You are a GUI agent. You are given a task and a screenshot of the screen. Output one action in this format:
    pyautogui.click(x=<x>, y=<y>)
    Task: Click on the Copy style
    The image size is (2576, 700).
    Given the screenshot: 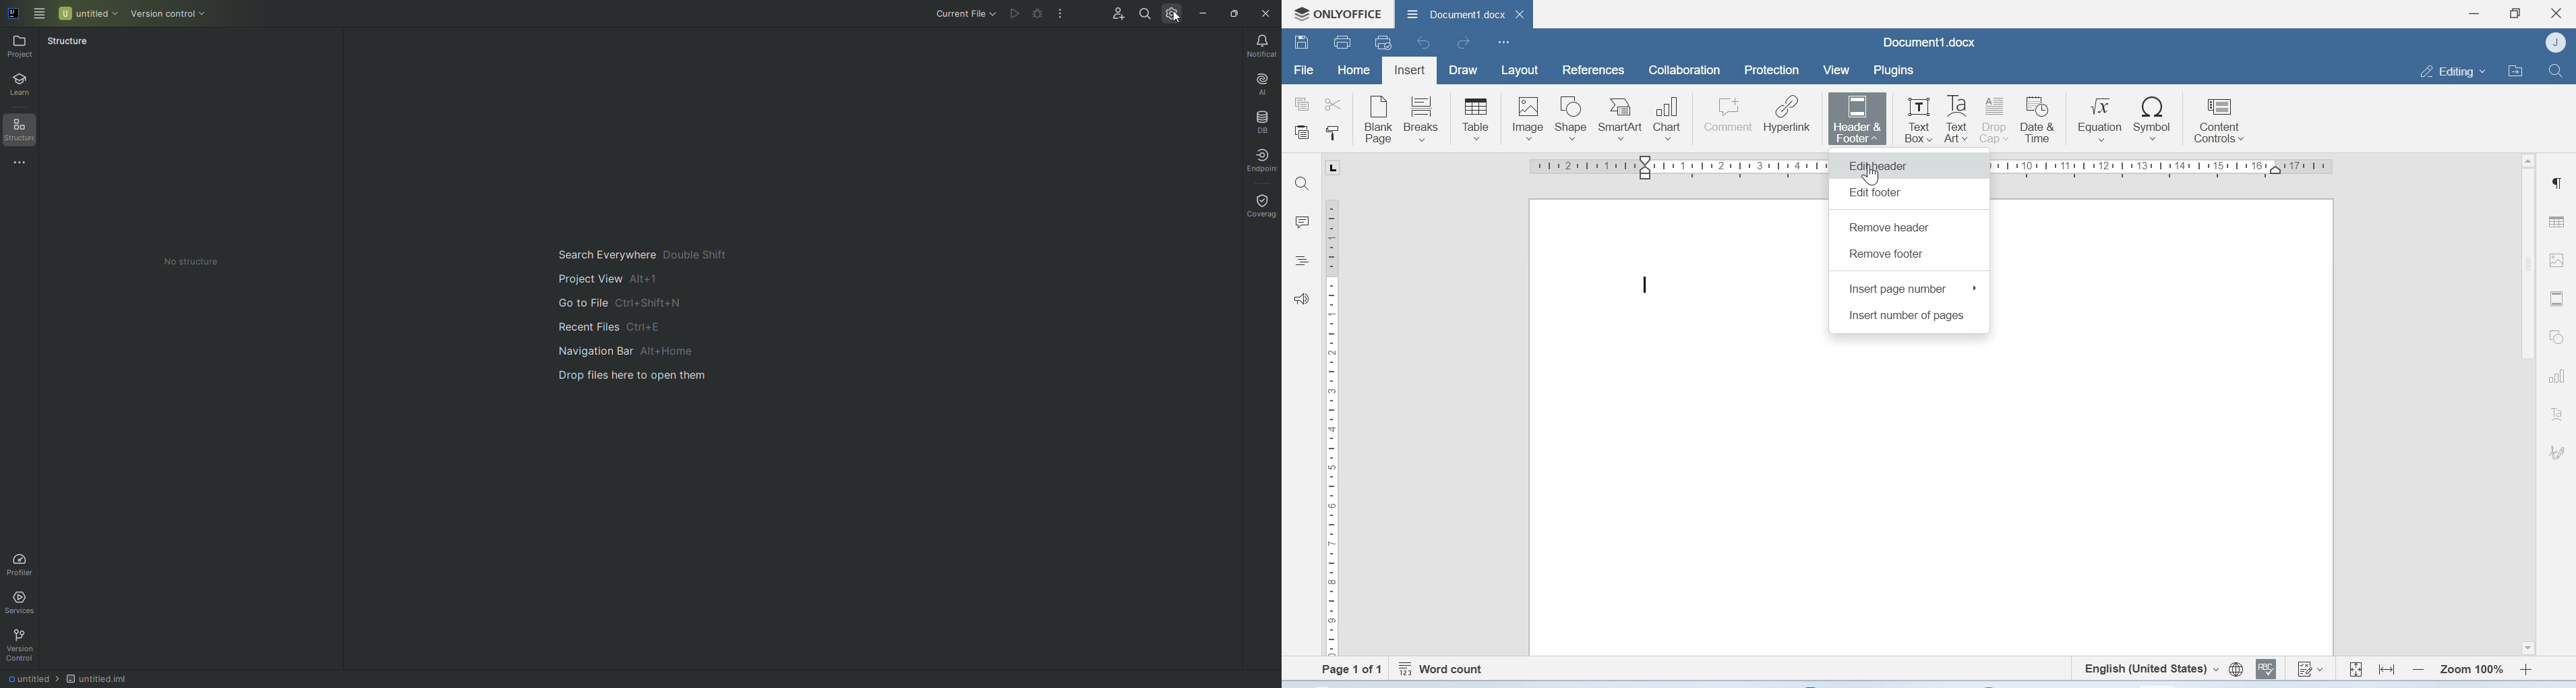 What is the action you would take?
    pyautogui.click(x=1331, y=134)
    